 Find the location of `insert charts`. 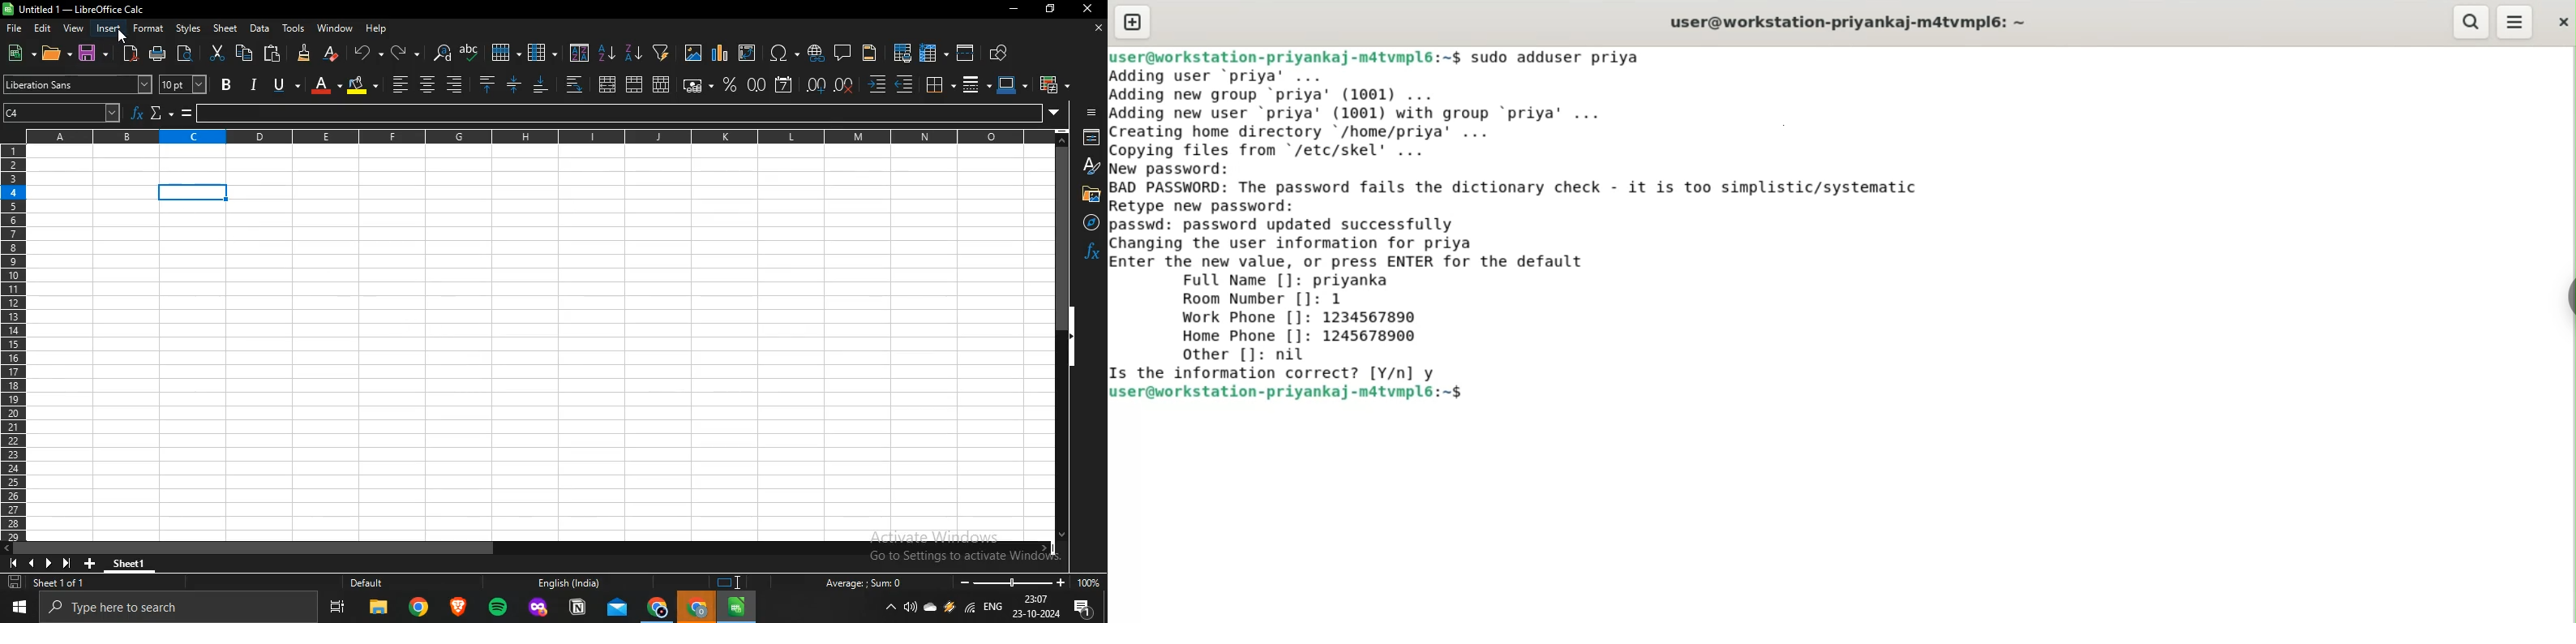

insert charts is located at coordinates (720, 53).